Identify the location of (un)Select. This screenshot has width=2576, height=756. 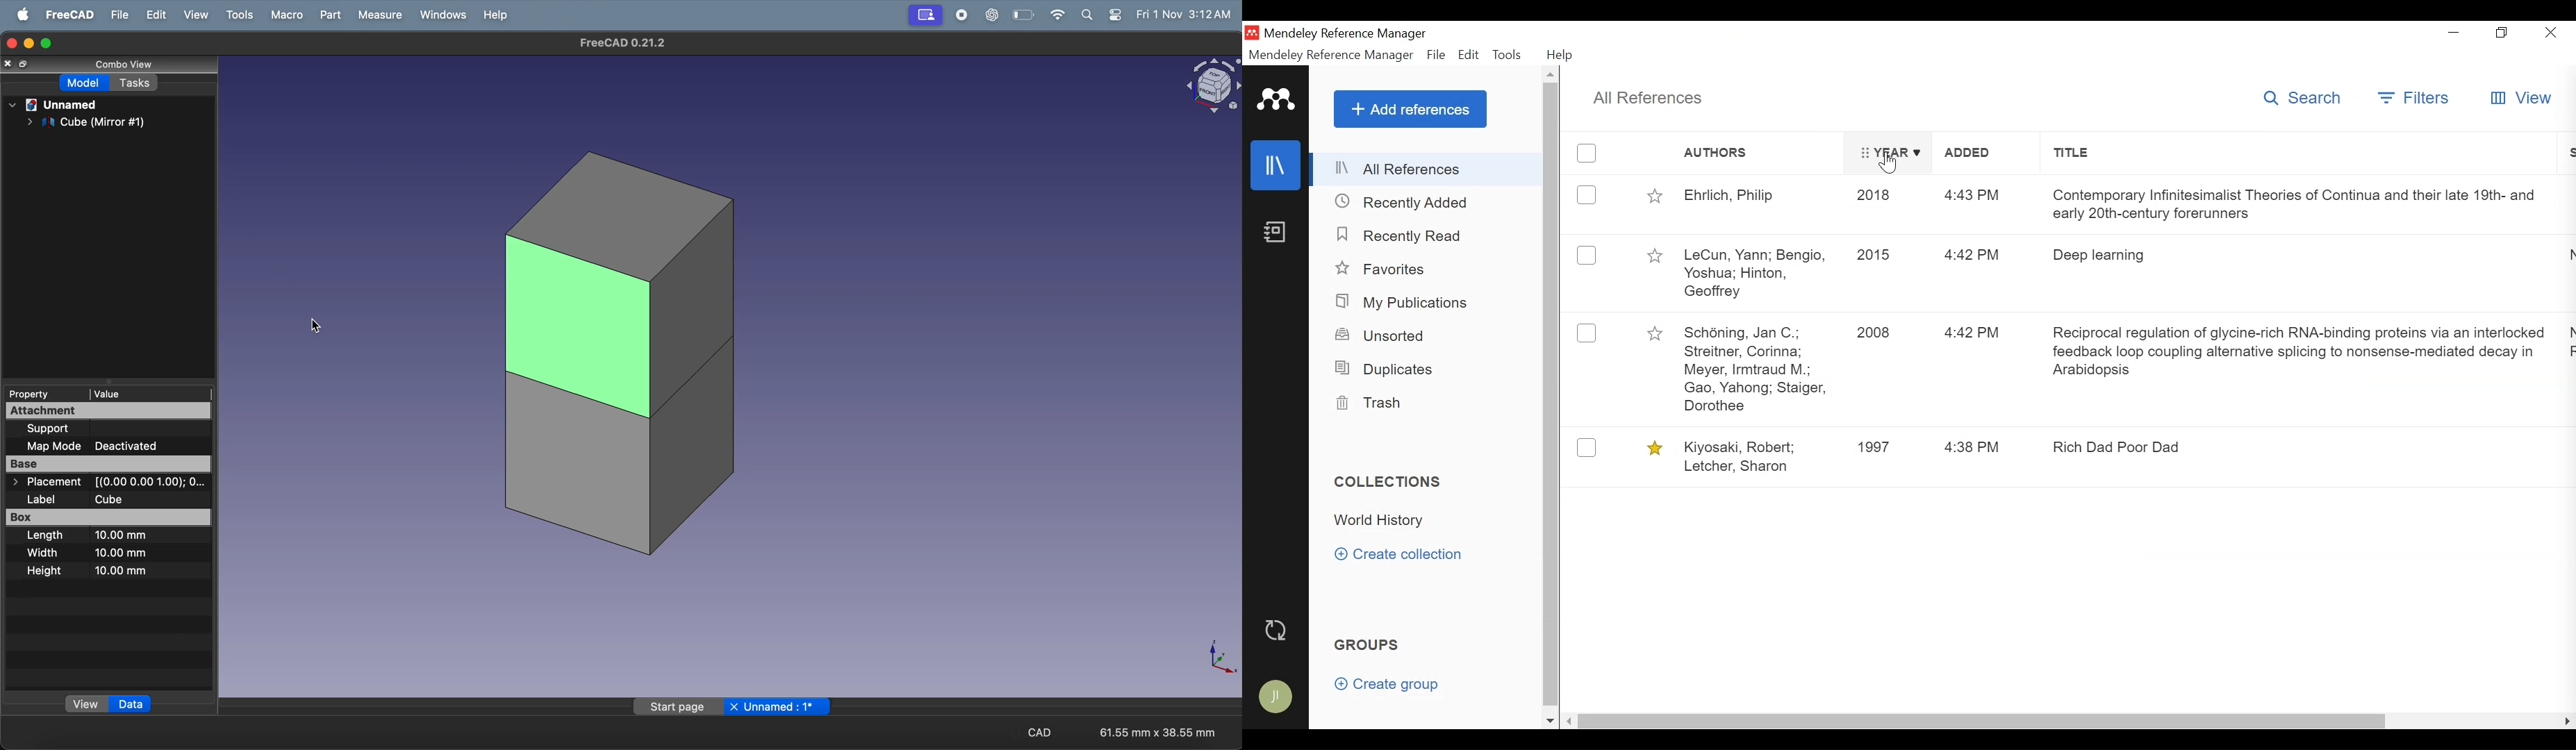
(1587, 151).